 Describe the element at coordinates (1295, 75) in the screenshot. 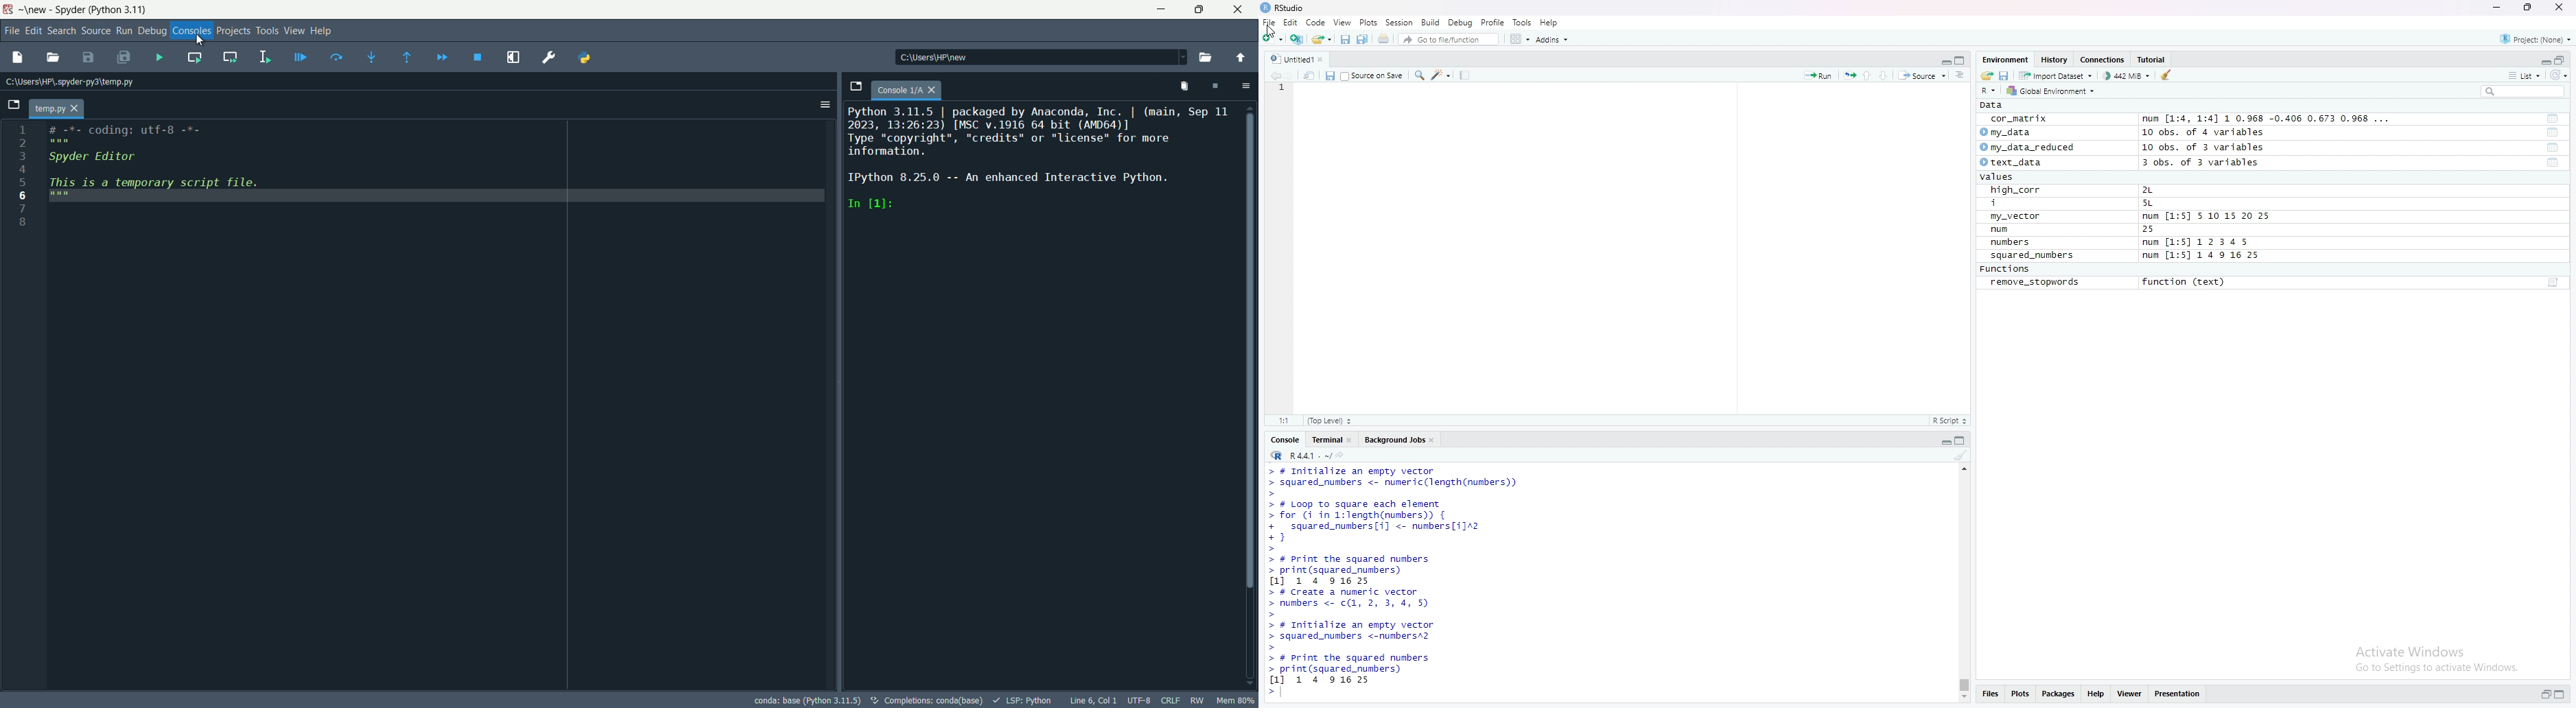

I see `Move forward` at that location.